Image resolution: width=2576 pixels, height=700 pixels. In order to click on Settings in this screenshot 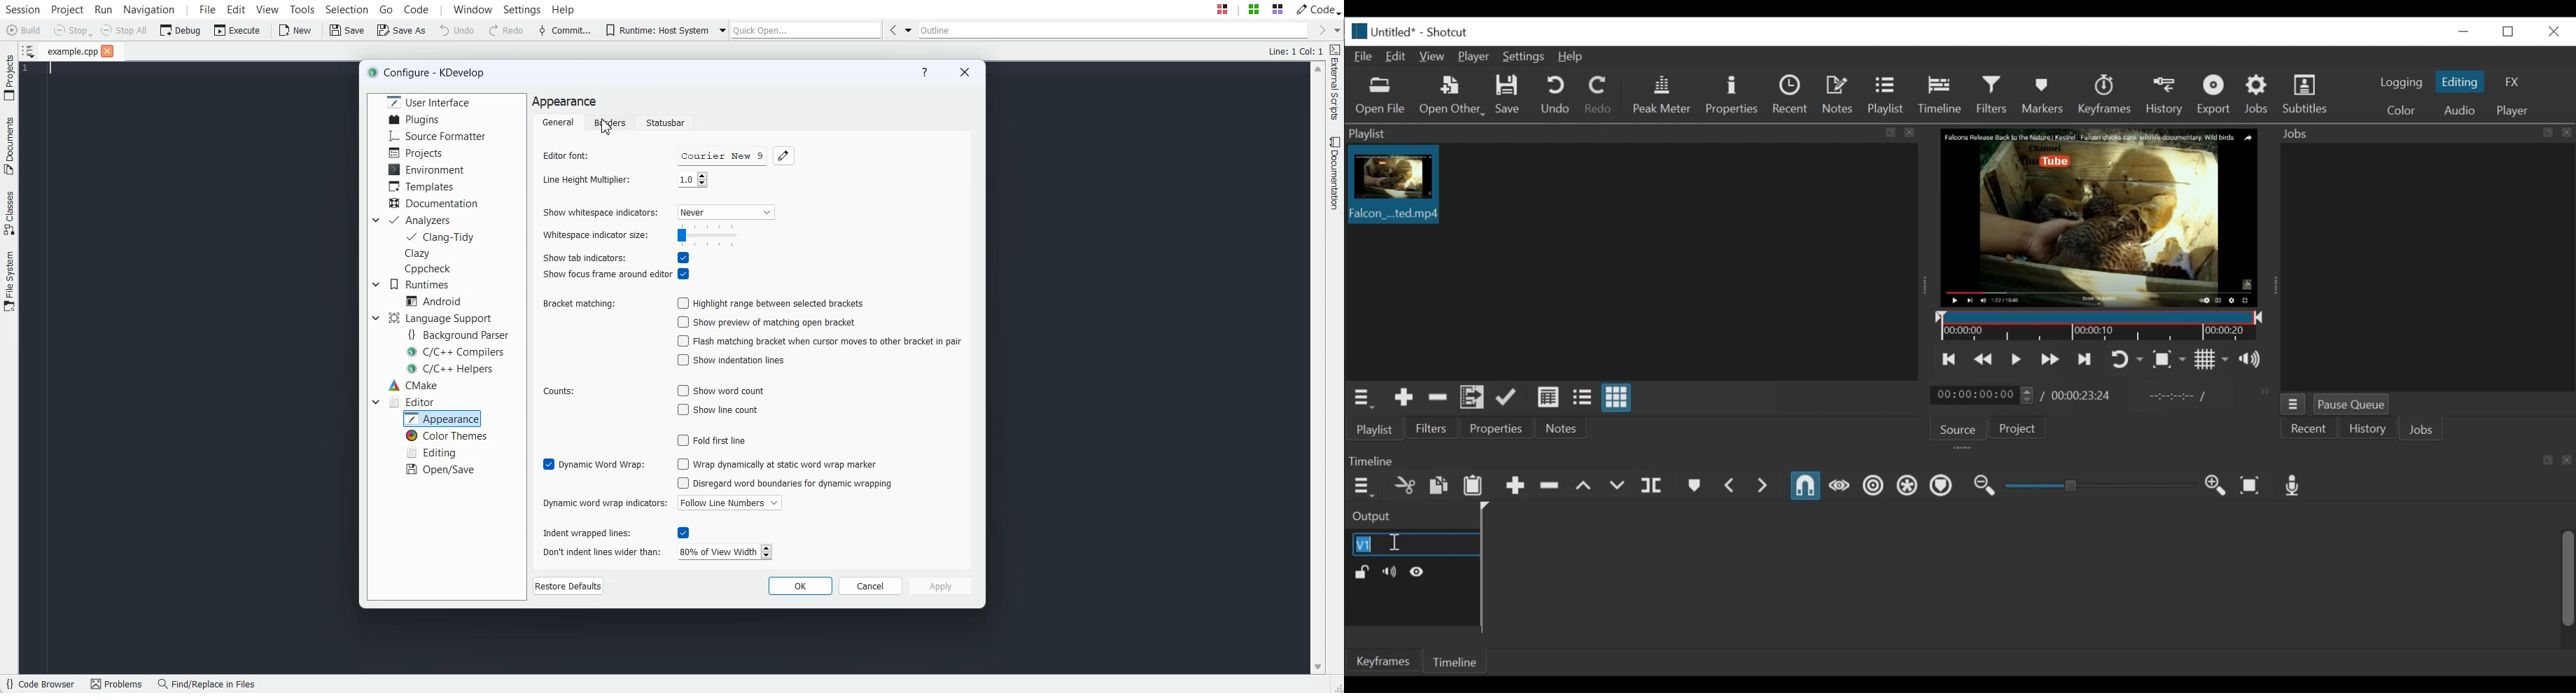, I will do `click(1523, 56)`.